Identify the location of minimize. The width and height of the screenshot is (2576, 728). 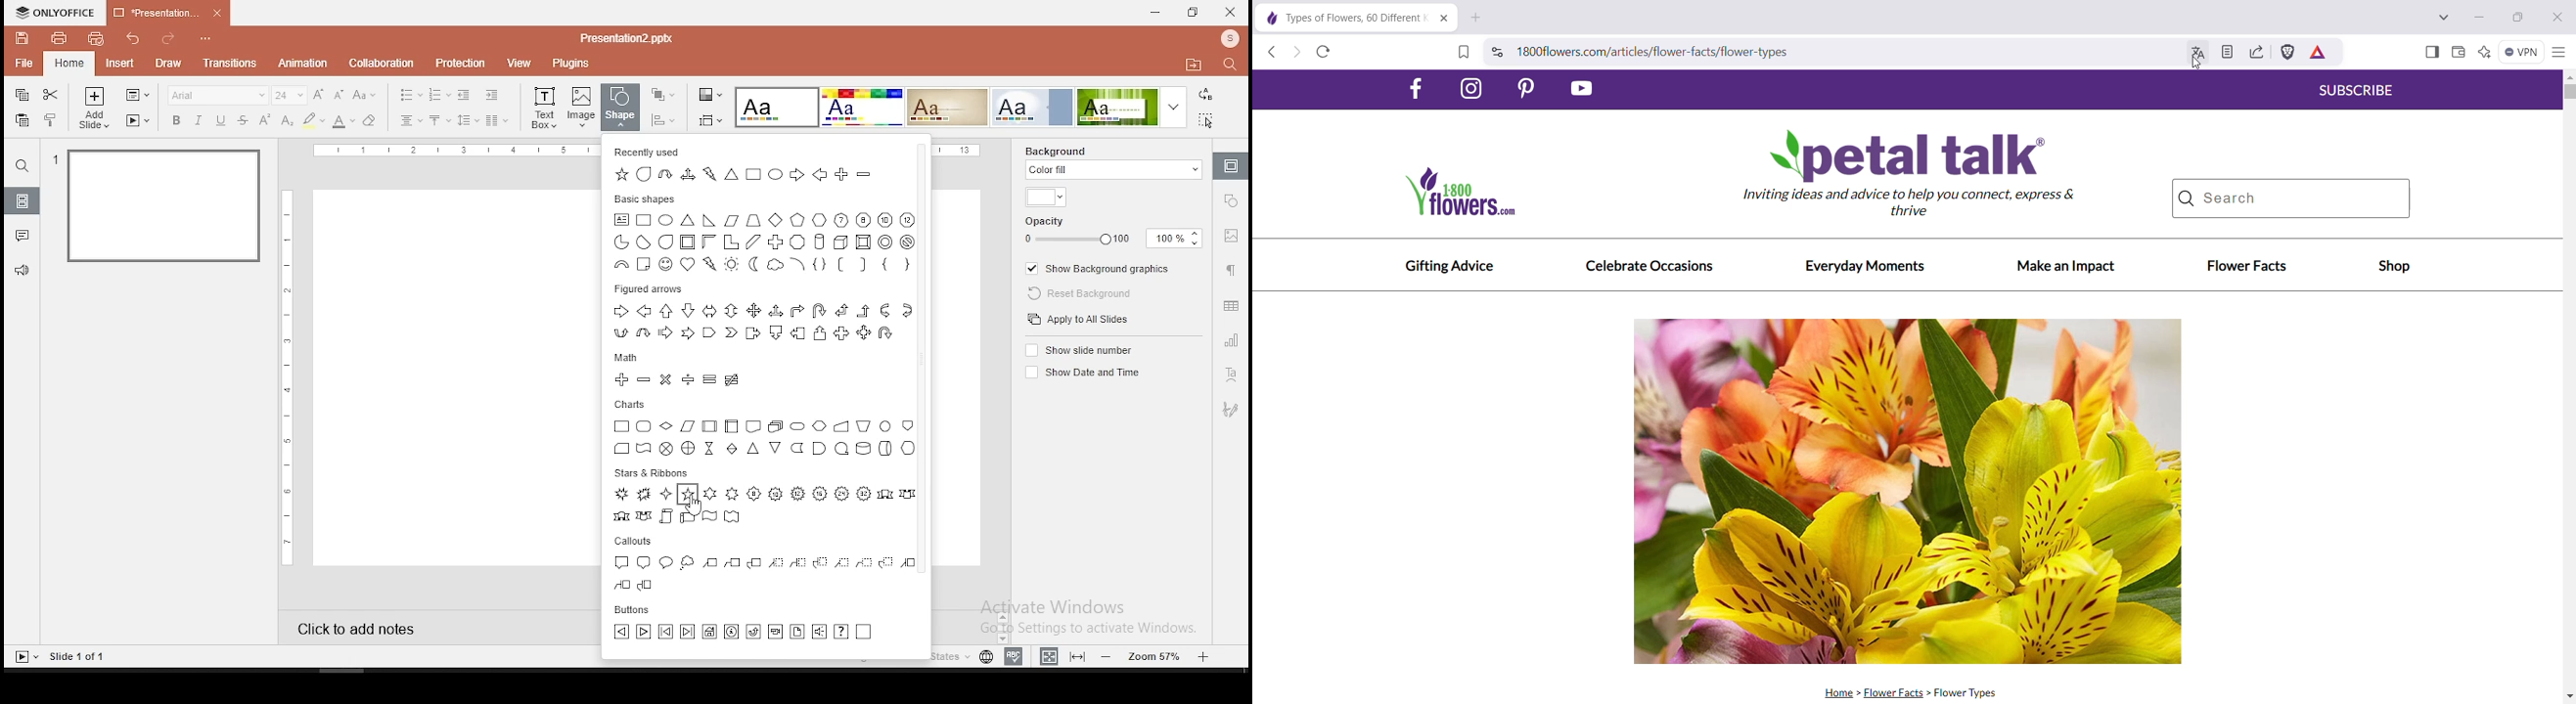
(1156, 14).